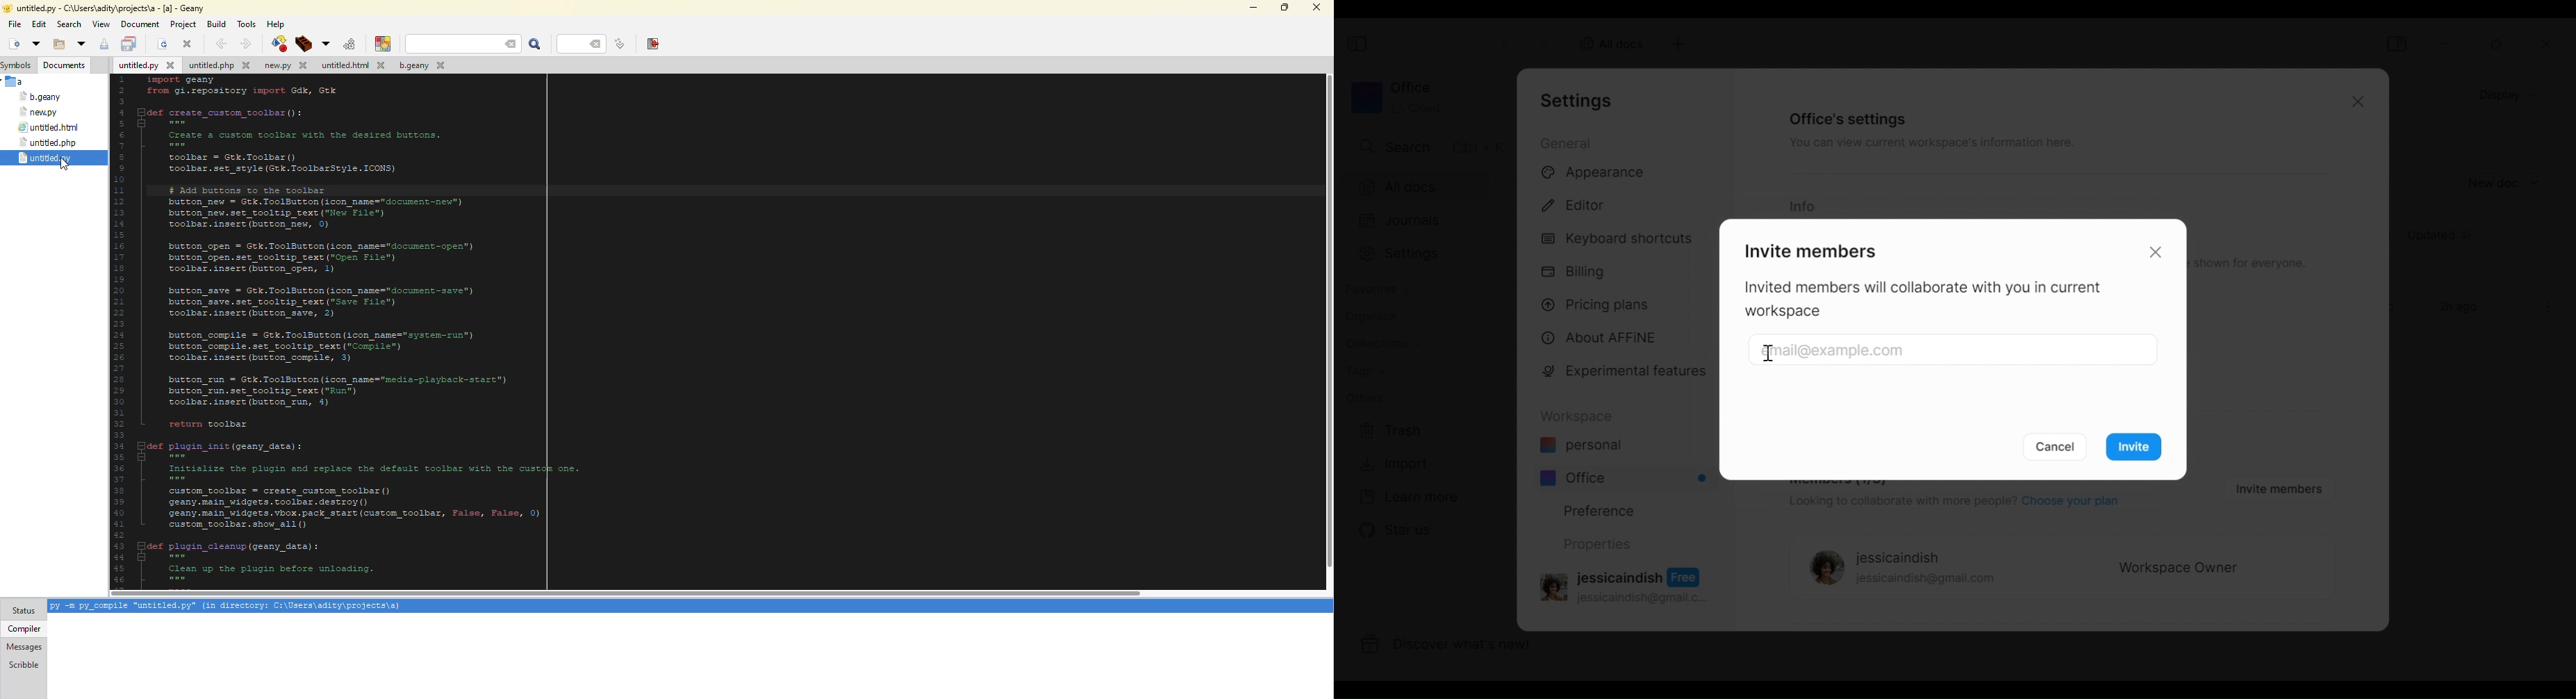  What do you see at coordinates (1579, 203) in the screenshot?
I see `Editor` at bounding box center [1579, 203].